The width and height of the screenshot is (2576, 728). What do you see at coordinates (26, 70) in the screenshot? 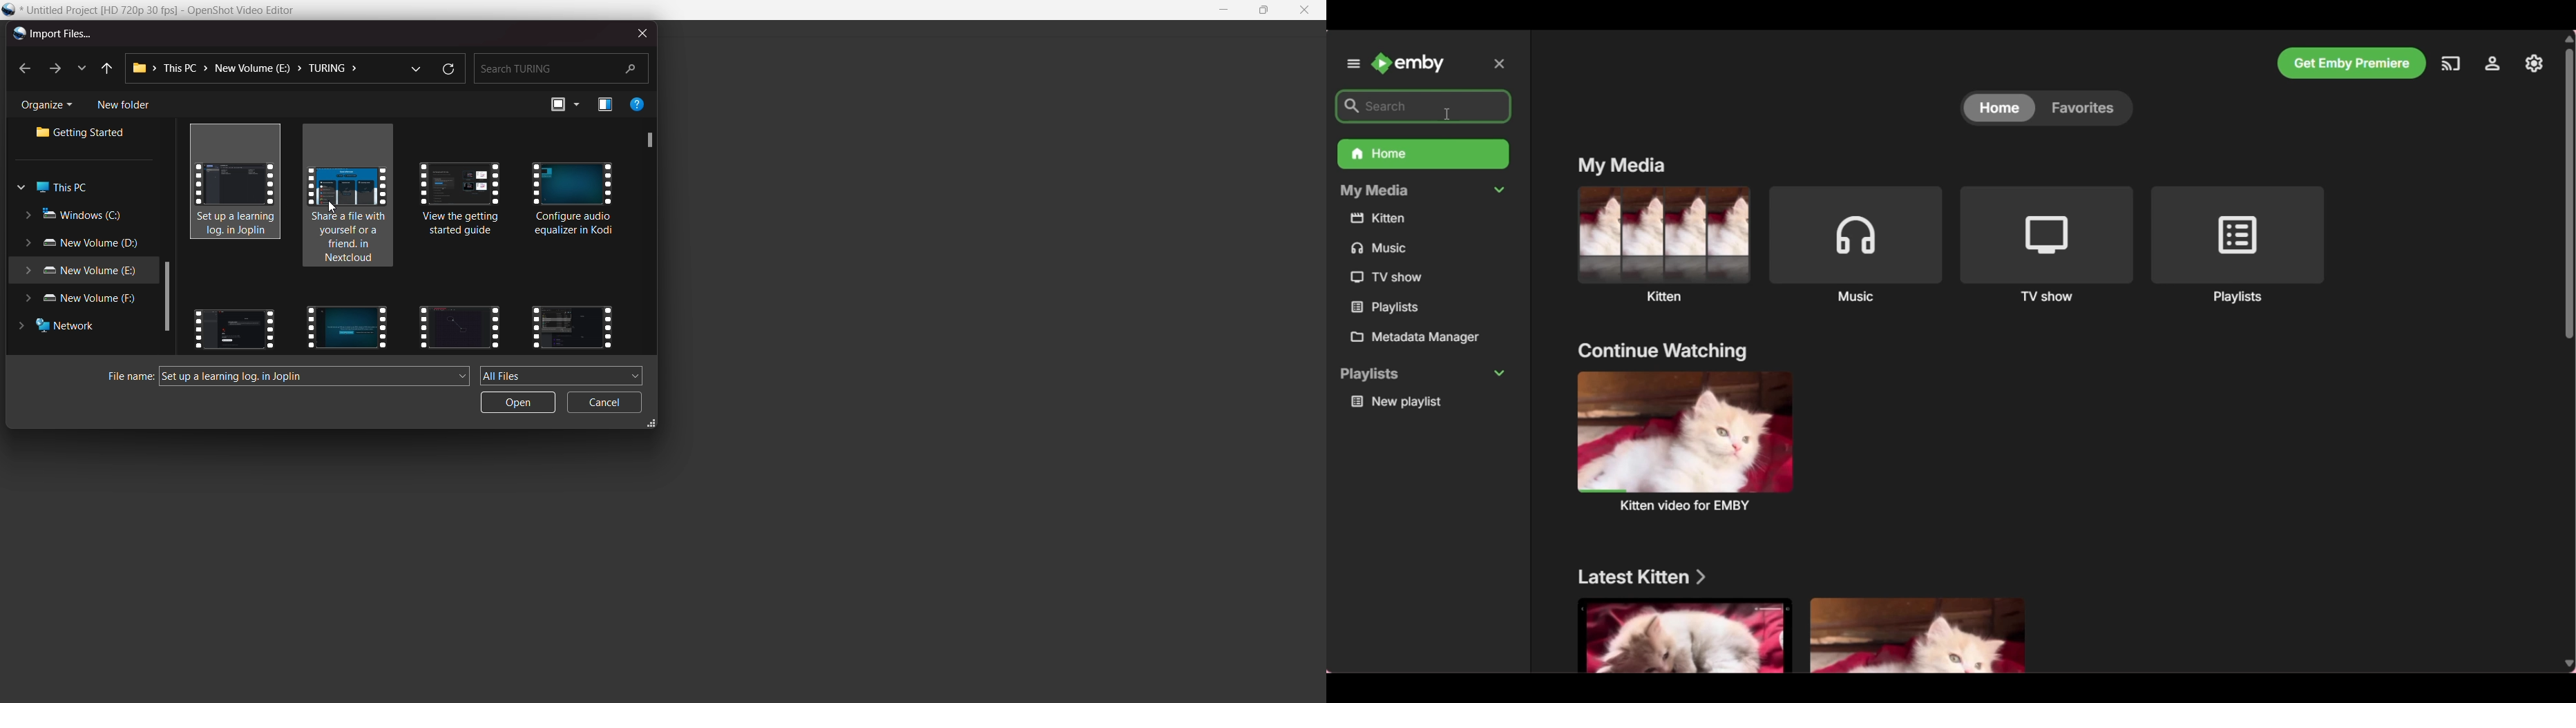
I see `back` at bounding box center [26, 70].